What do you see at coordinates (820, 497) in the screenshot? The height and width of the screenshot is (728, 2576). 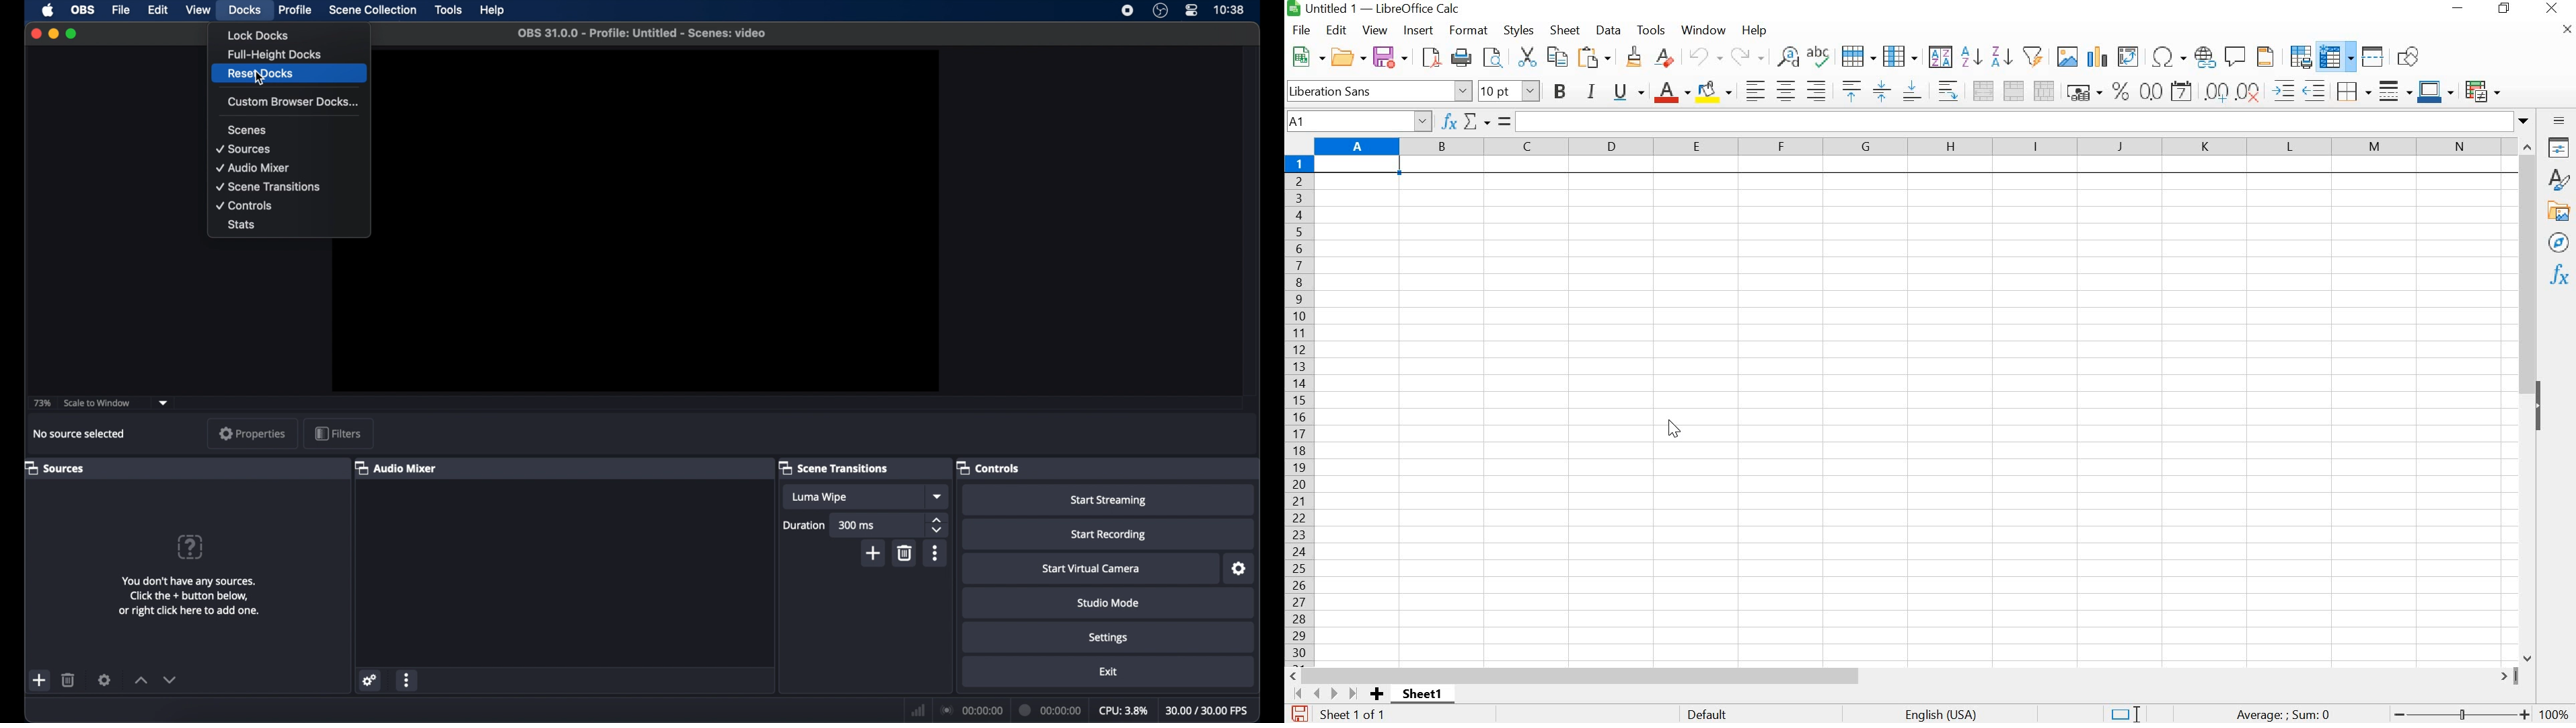 I see `luma wipe` at bounding box center [820, 497].